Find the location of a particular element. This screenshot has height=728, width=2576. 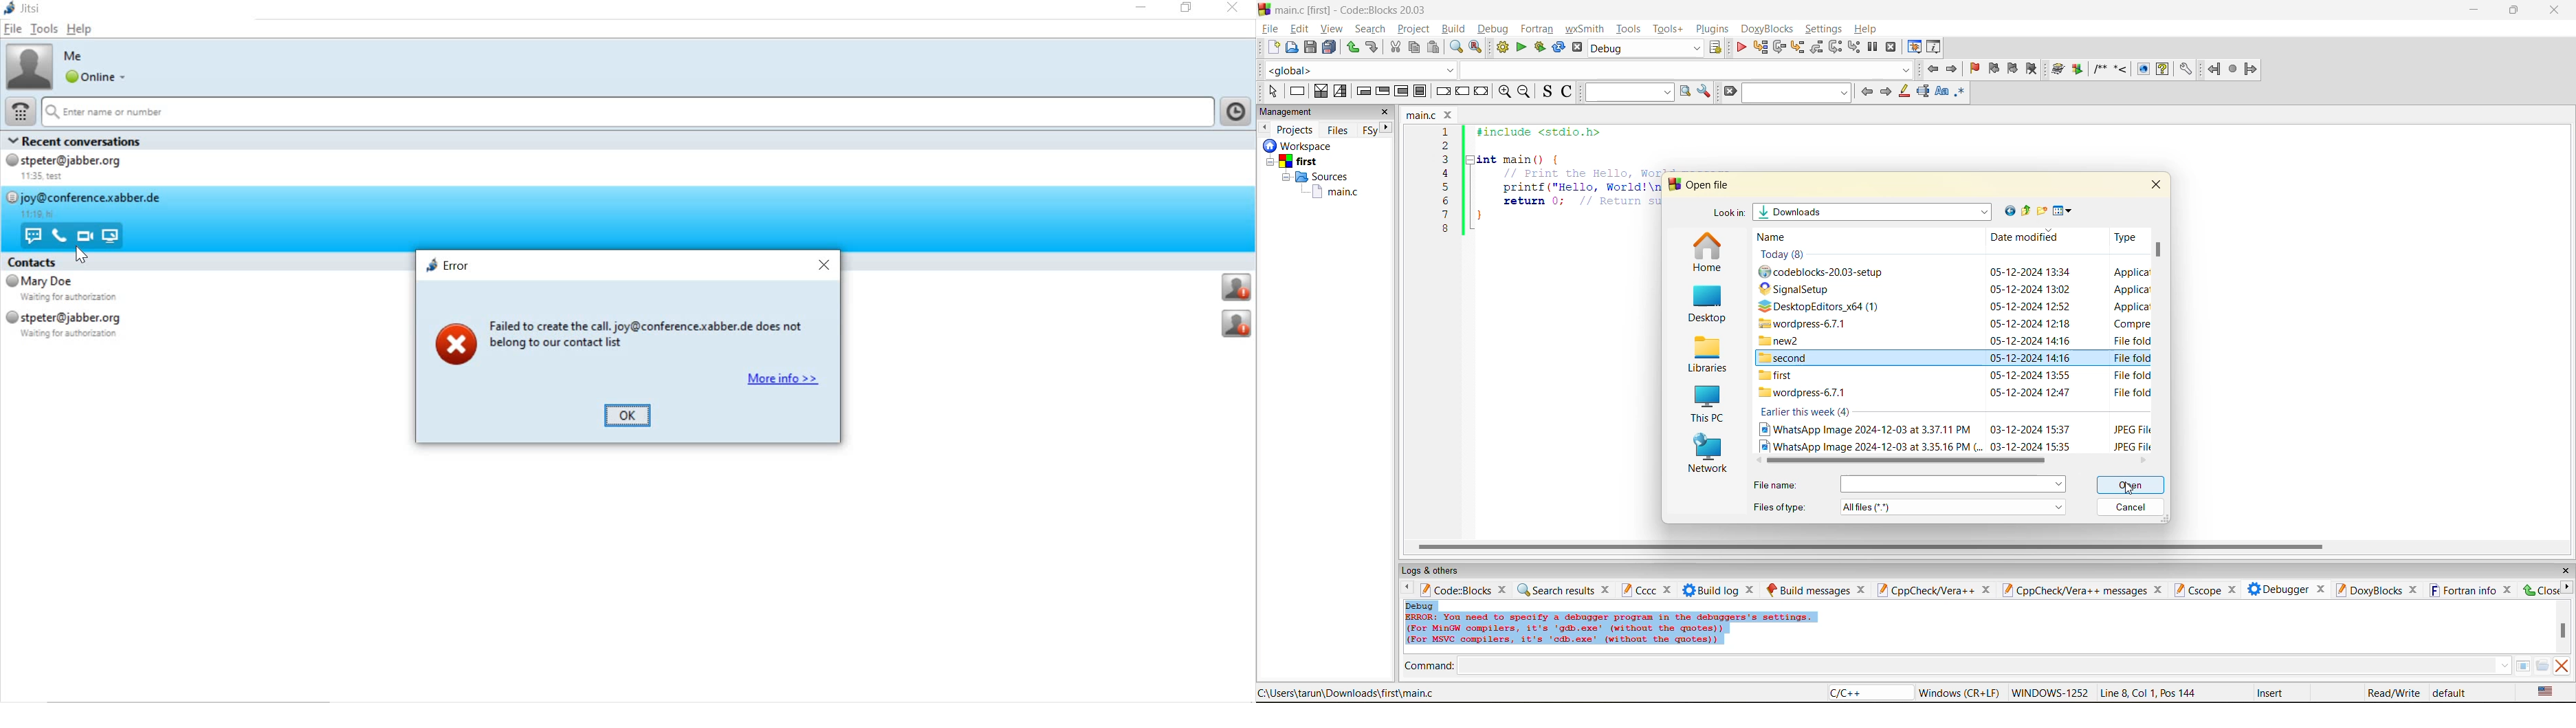

second is located at coordinates (1785, 358).